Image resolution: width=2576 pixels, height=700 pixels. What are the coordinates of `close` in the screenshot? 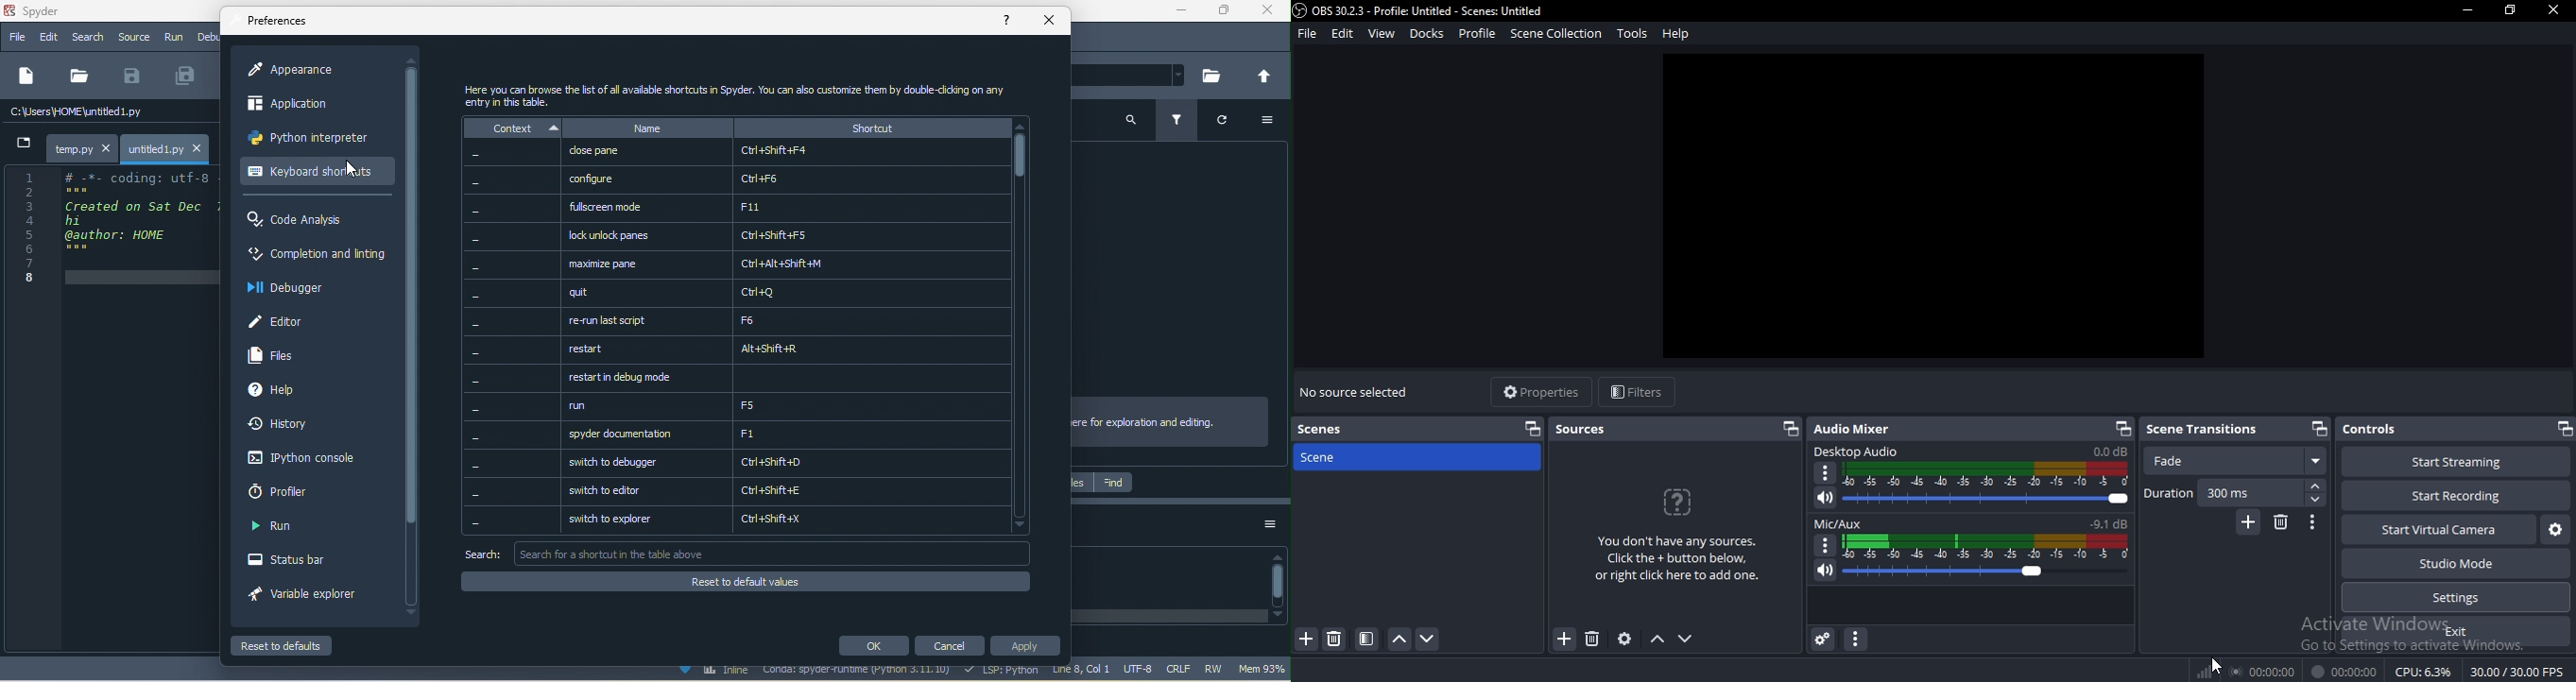 It's located at (1048, 20).